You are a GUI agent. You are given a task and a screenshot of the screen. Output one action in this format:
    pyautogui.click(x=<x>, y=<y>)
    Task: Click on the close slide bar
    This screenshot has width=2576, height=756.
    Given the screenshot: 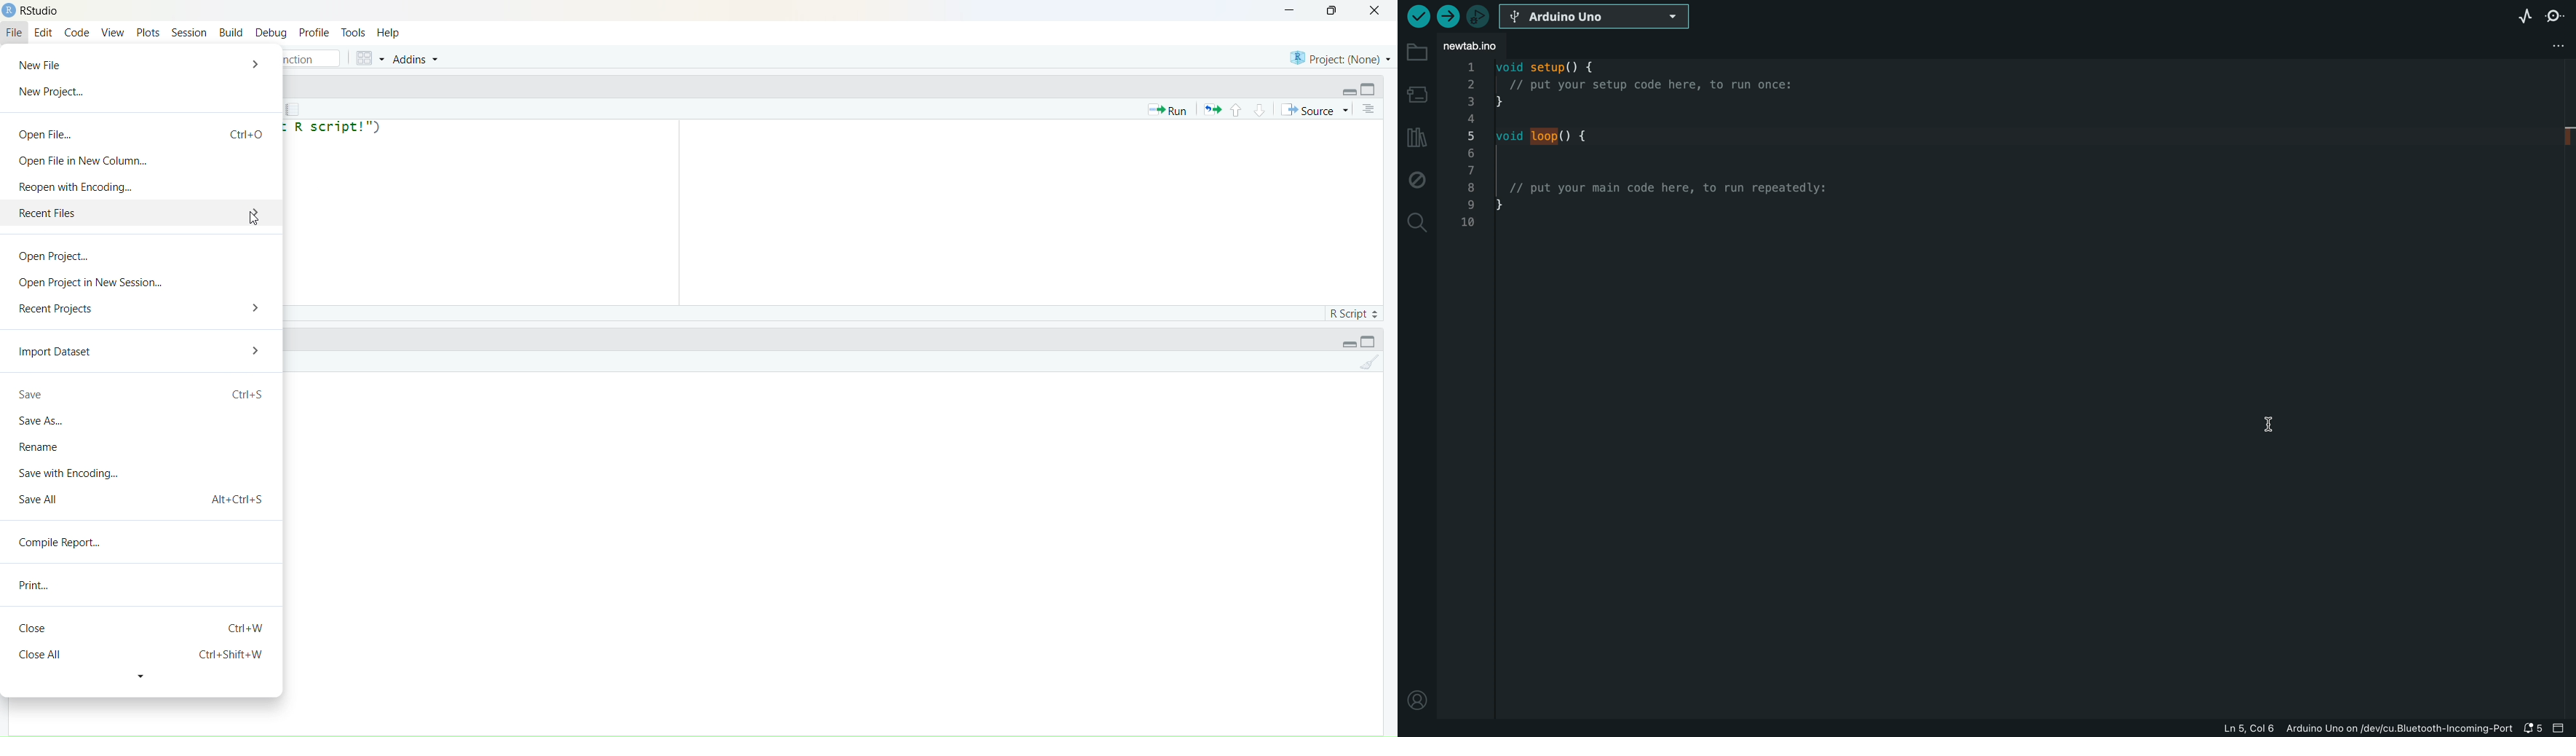 What is the action you would take?
    pyautogui.click(x=2562, y=728)
    